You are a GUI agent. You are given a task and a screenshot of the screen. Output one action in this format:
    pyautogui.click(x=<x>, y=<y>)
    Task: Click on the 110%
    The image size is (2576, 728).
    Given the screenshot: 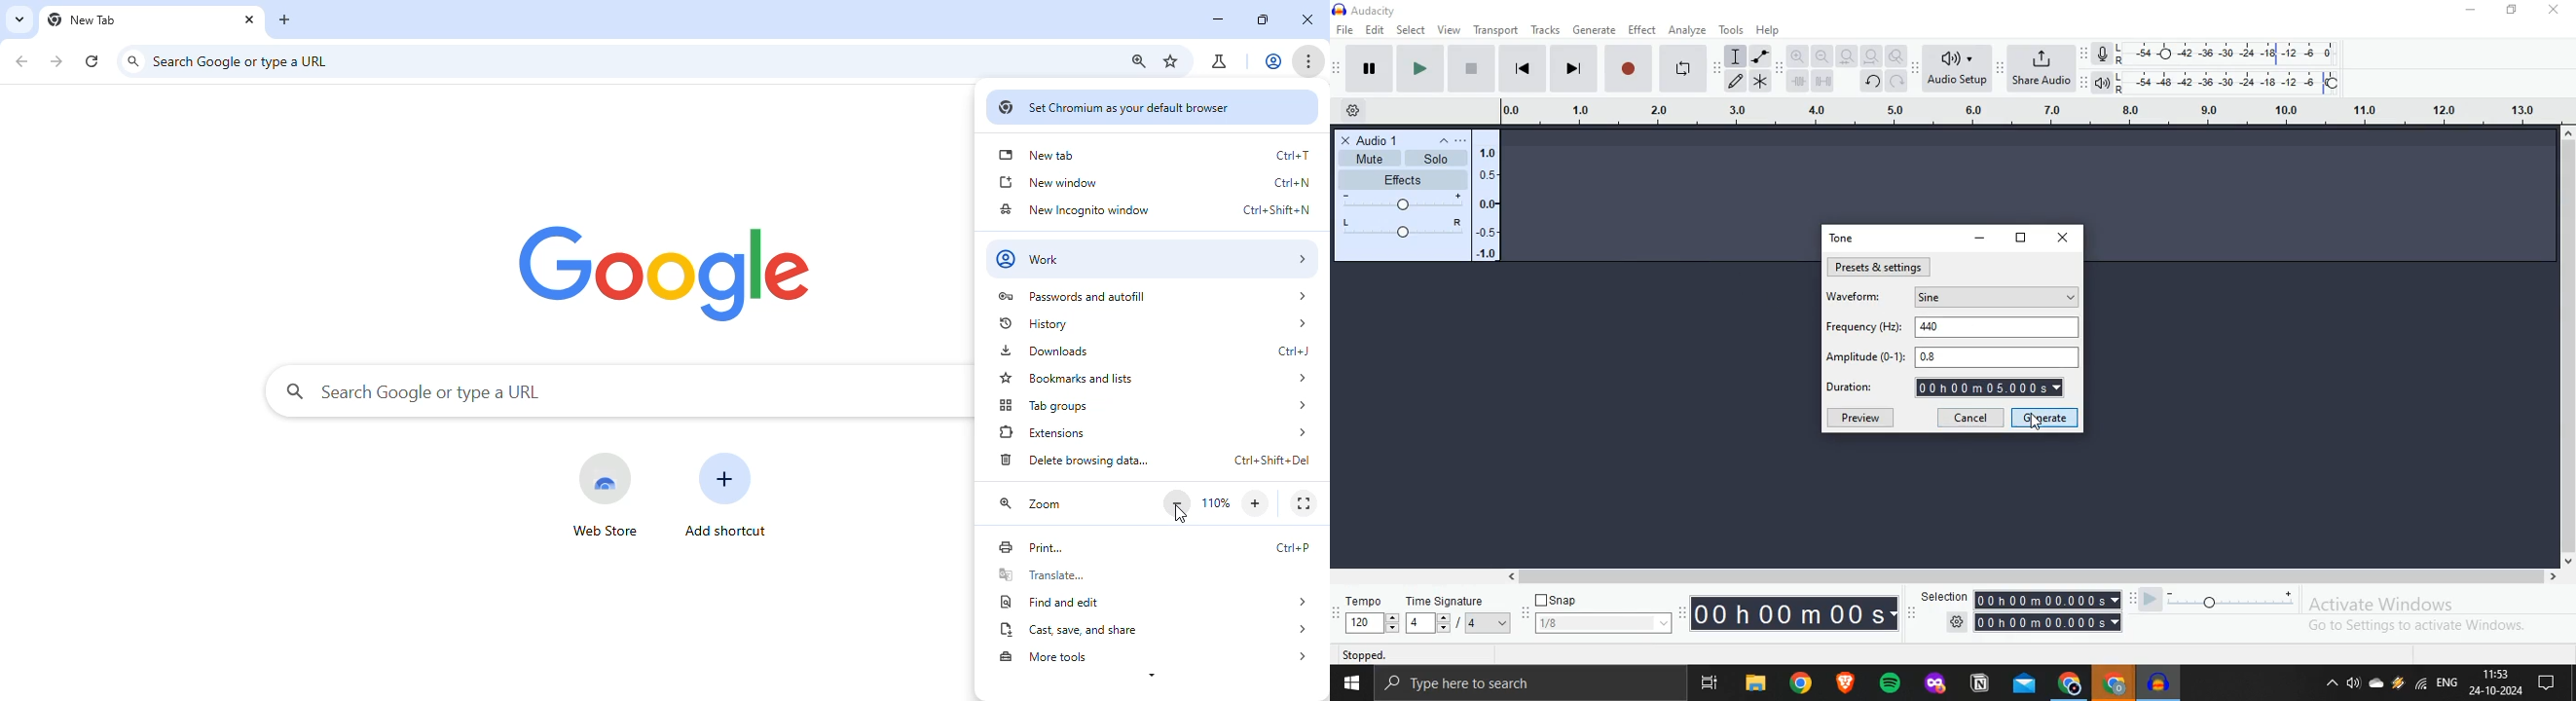 What is the action you would take?
    pyautogui.click(x=1218, y=501)
    